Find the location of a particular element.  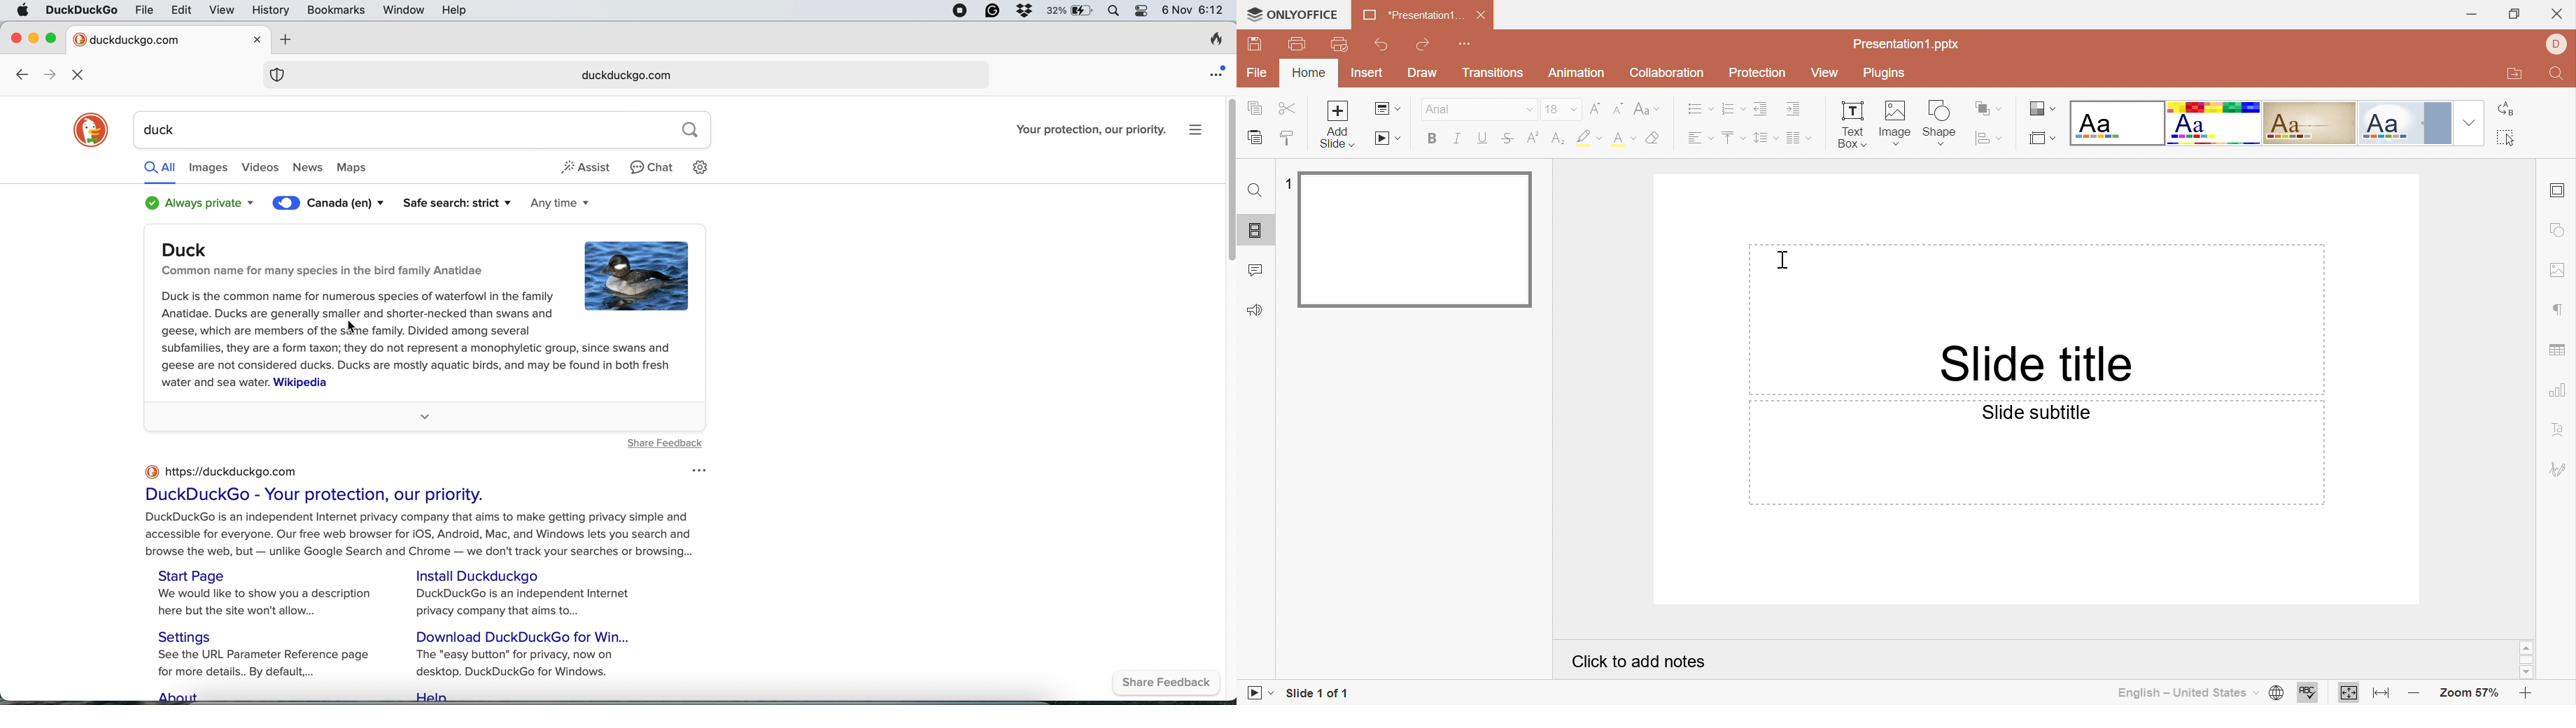

share feedback is located at coordinates (665, 443).